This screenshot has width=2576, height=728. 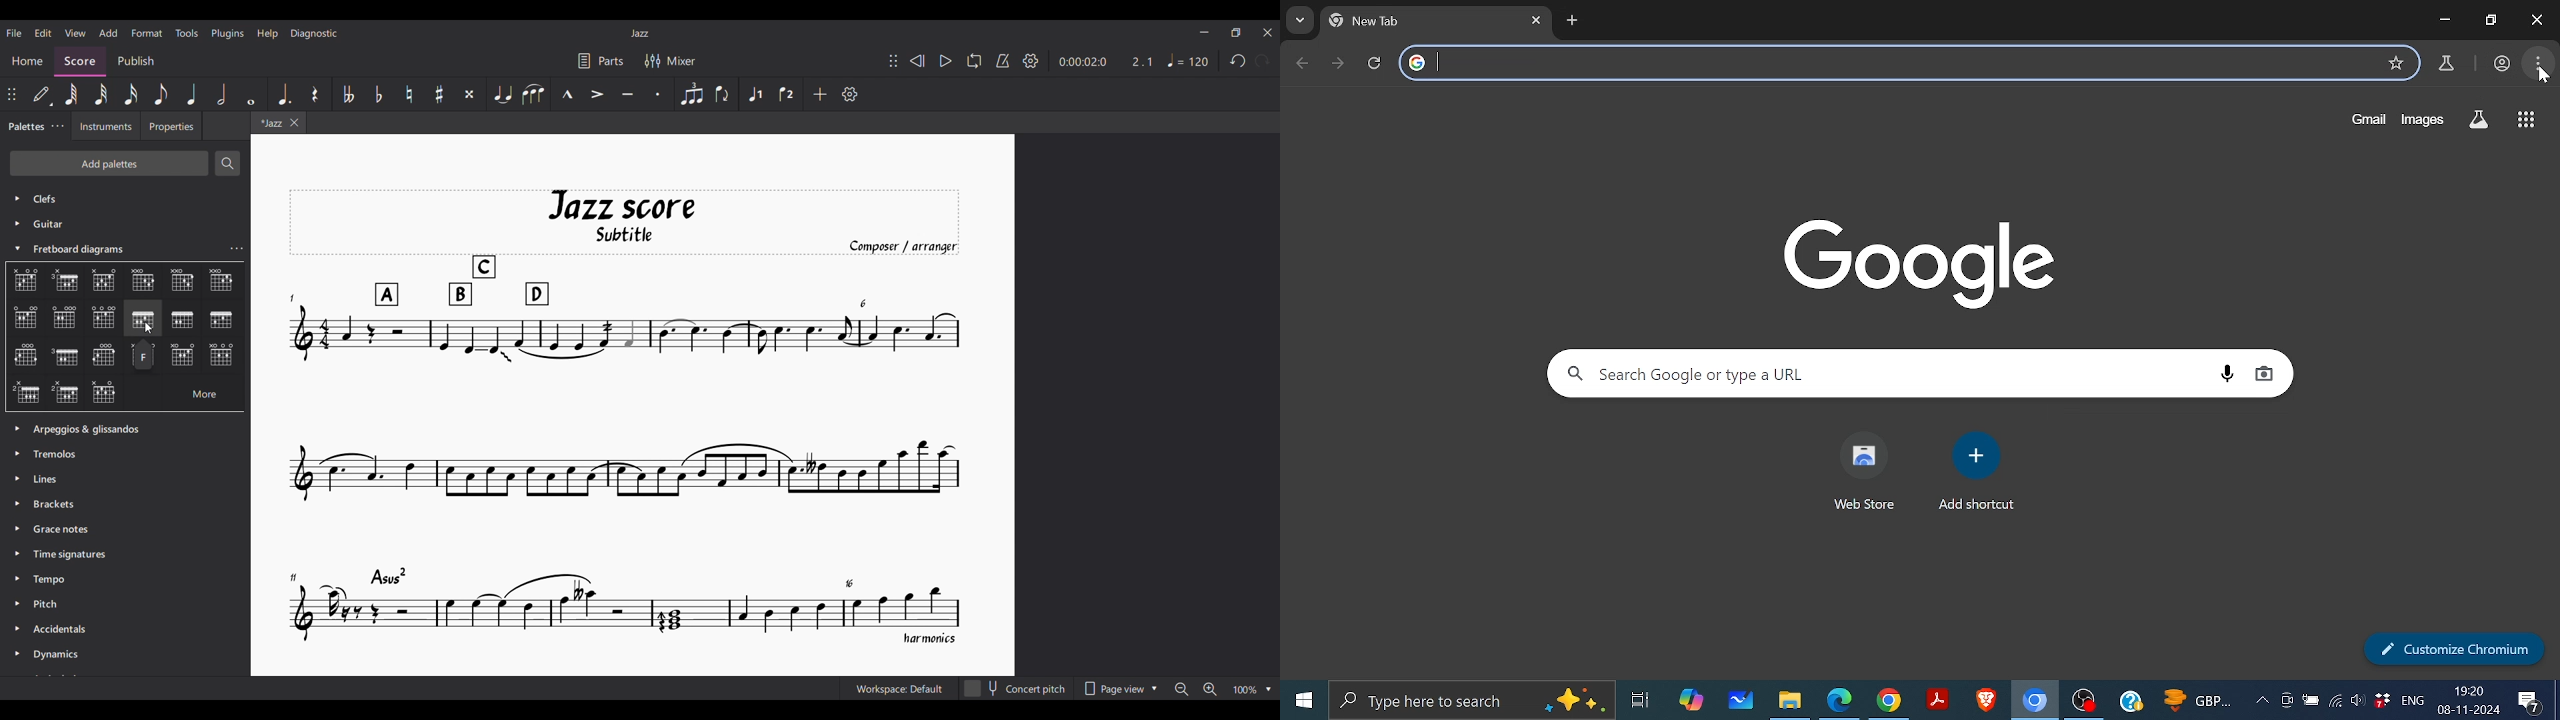 What do you see at coordinates (1205, 32) in the screenshot?
I see `Minimize` at bounding box center [1205, 32].